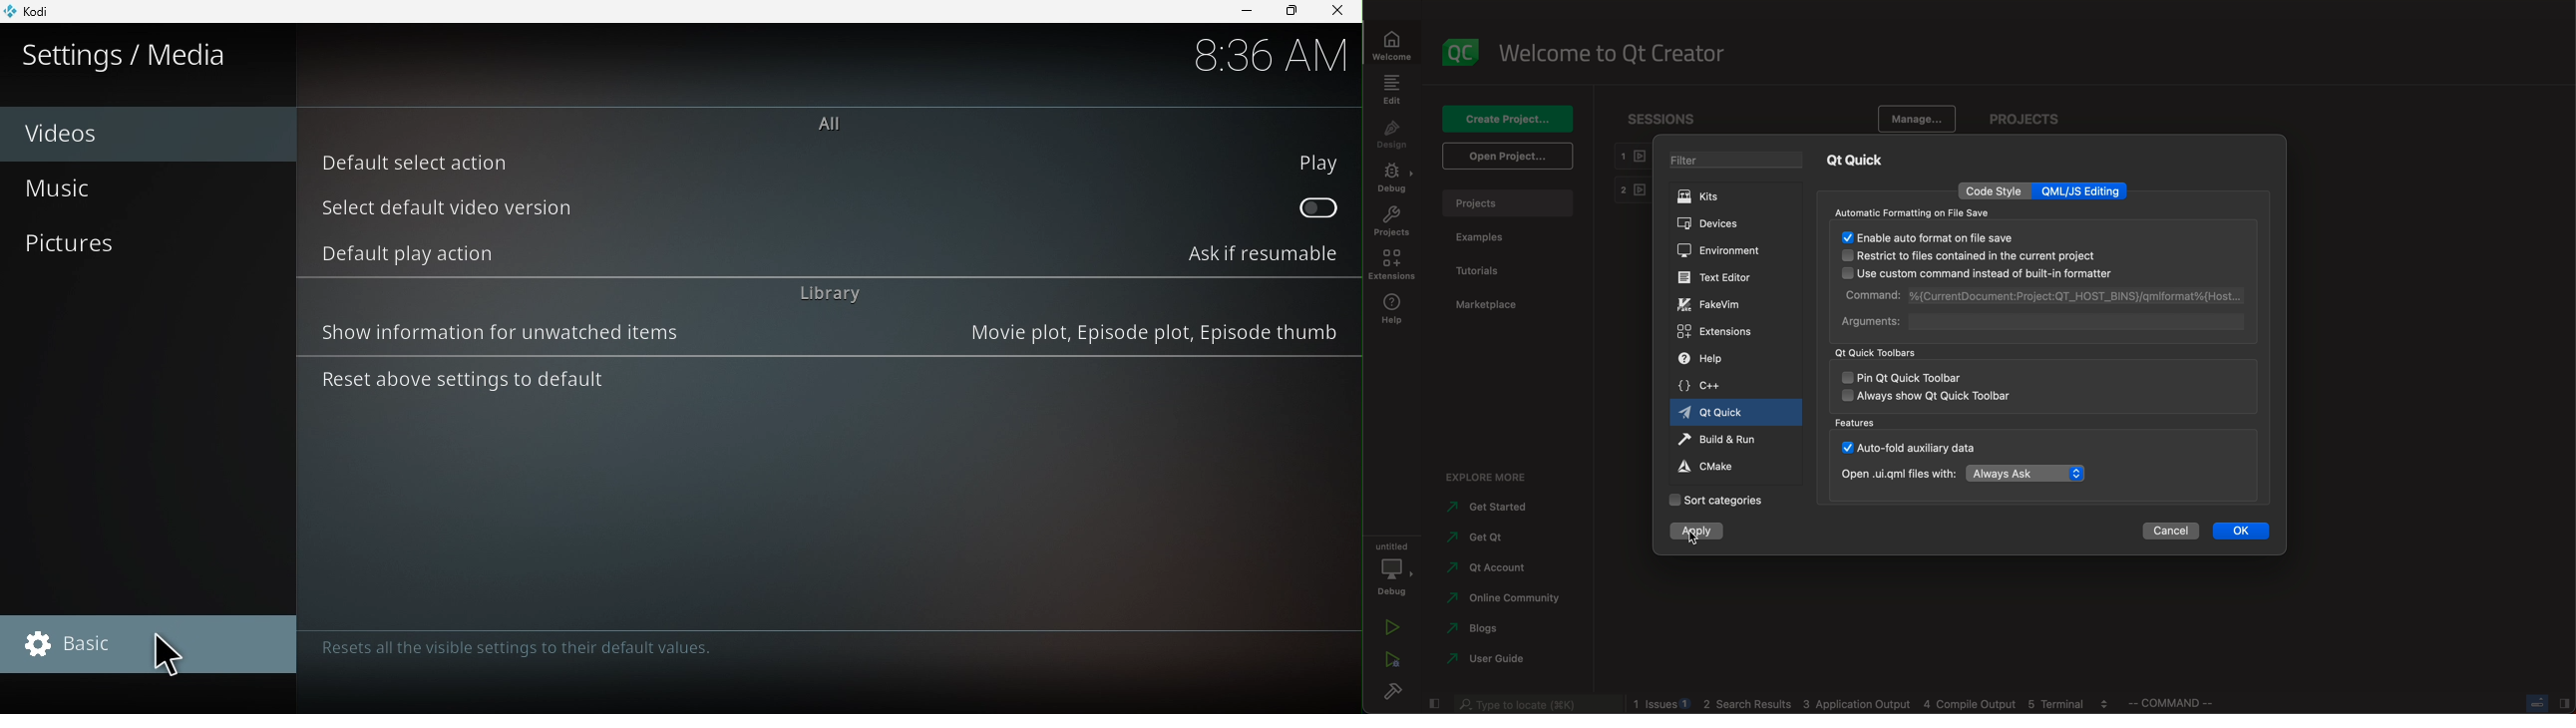 The image size is (2576, 728). What do you see at coordinates (1392, 311) in the screenshot?
I see `help` at bounding box center [1392, 311].